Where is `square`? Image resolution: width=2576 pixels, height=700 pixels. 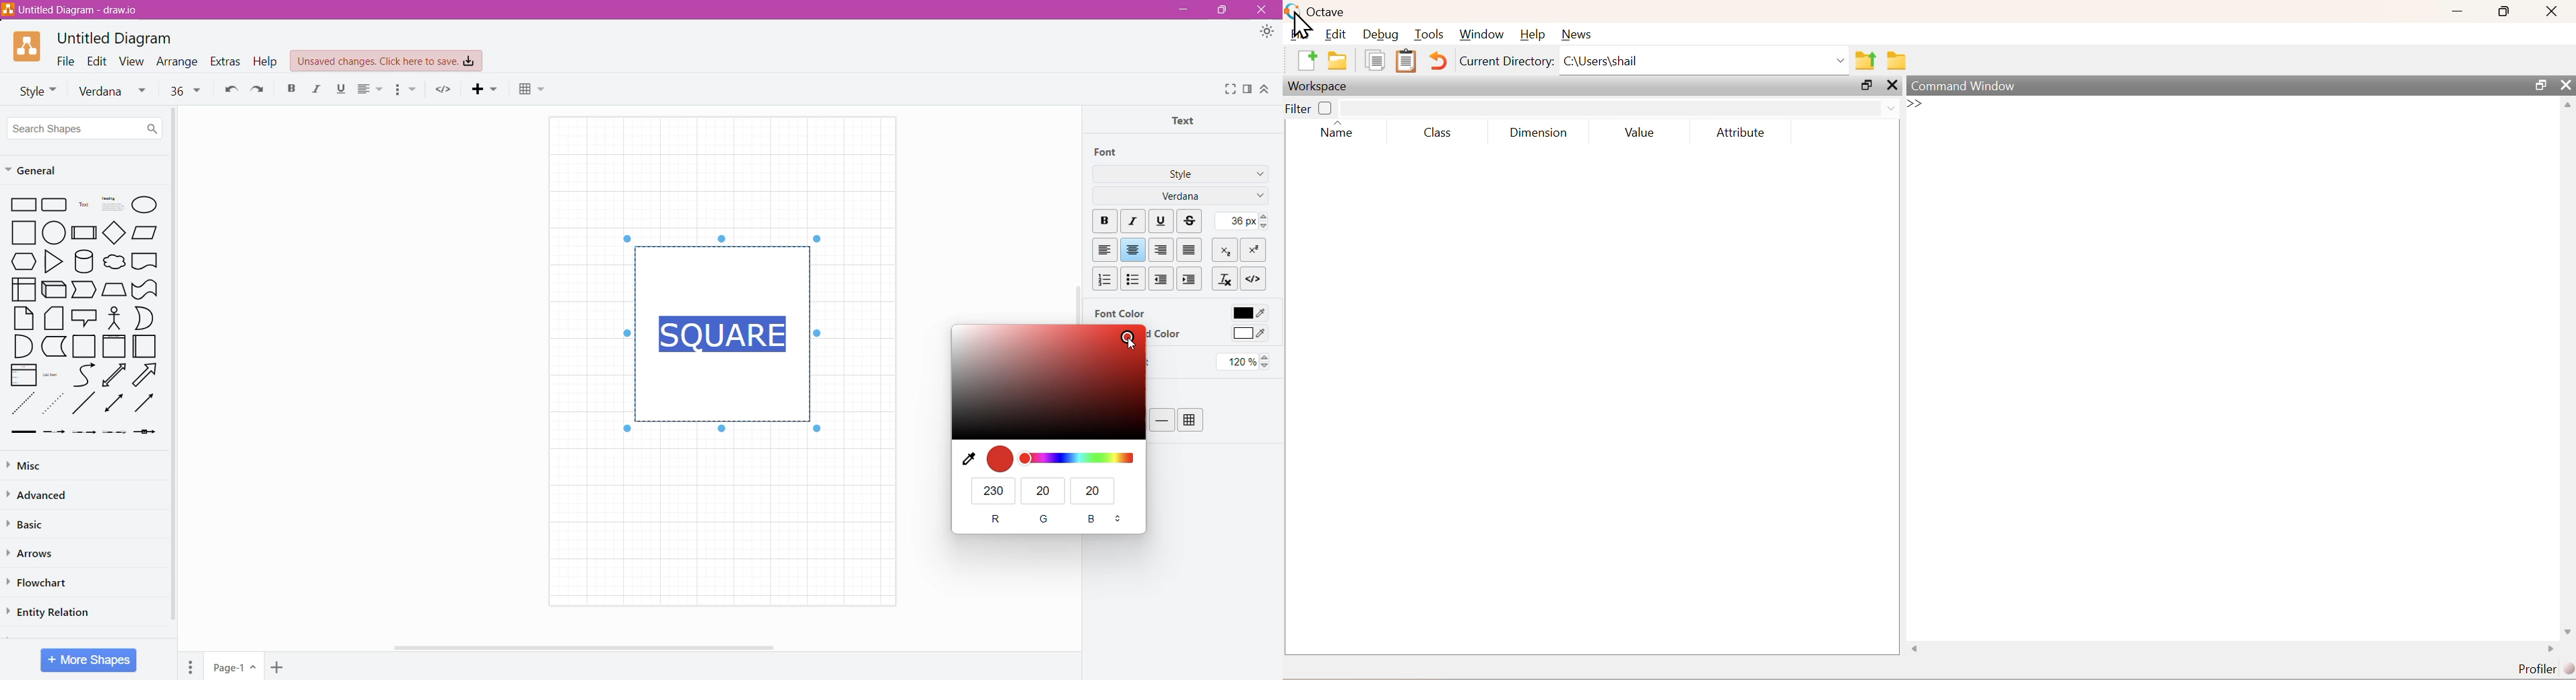
square is located at coordinates (19, 232).